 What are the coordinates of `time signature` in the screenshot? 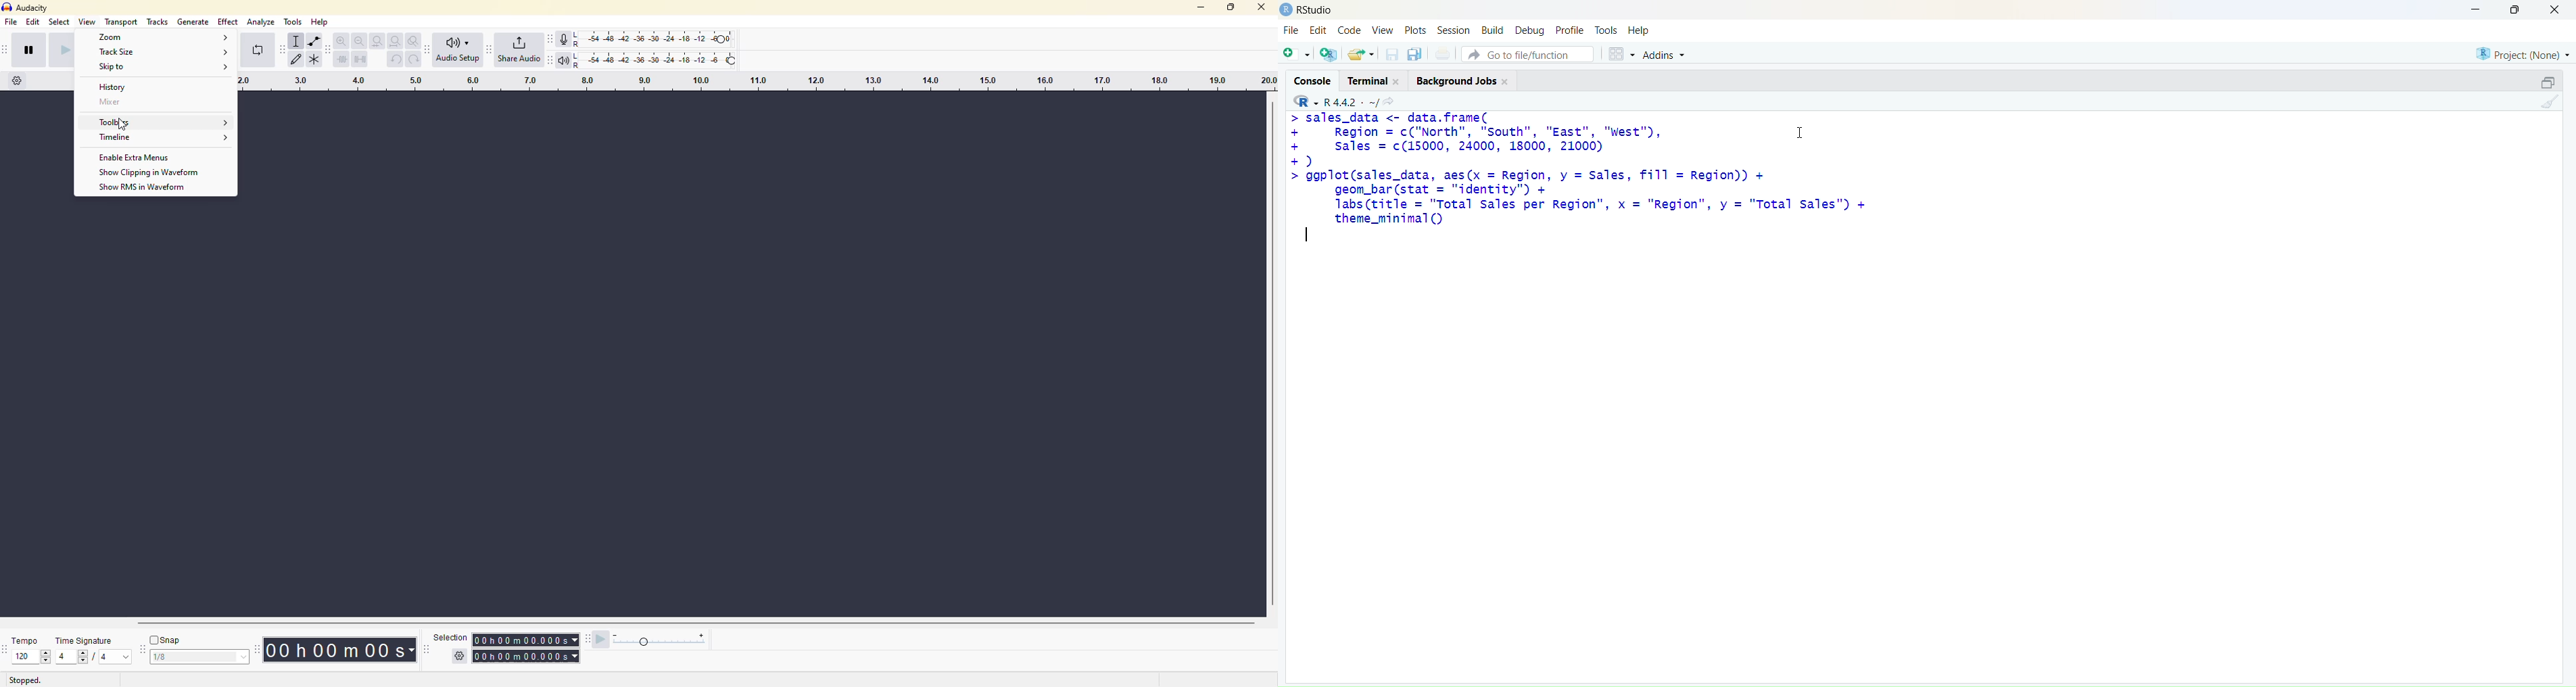 It's located at (83, 640).